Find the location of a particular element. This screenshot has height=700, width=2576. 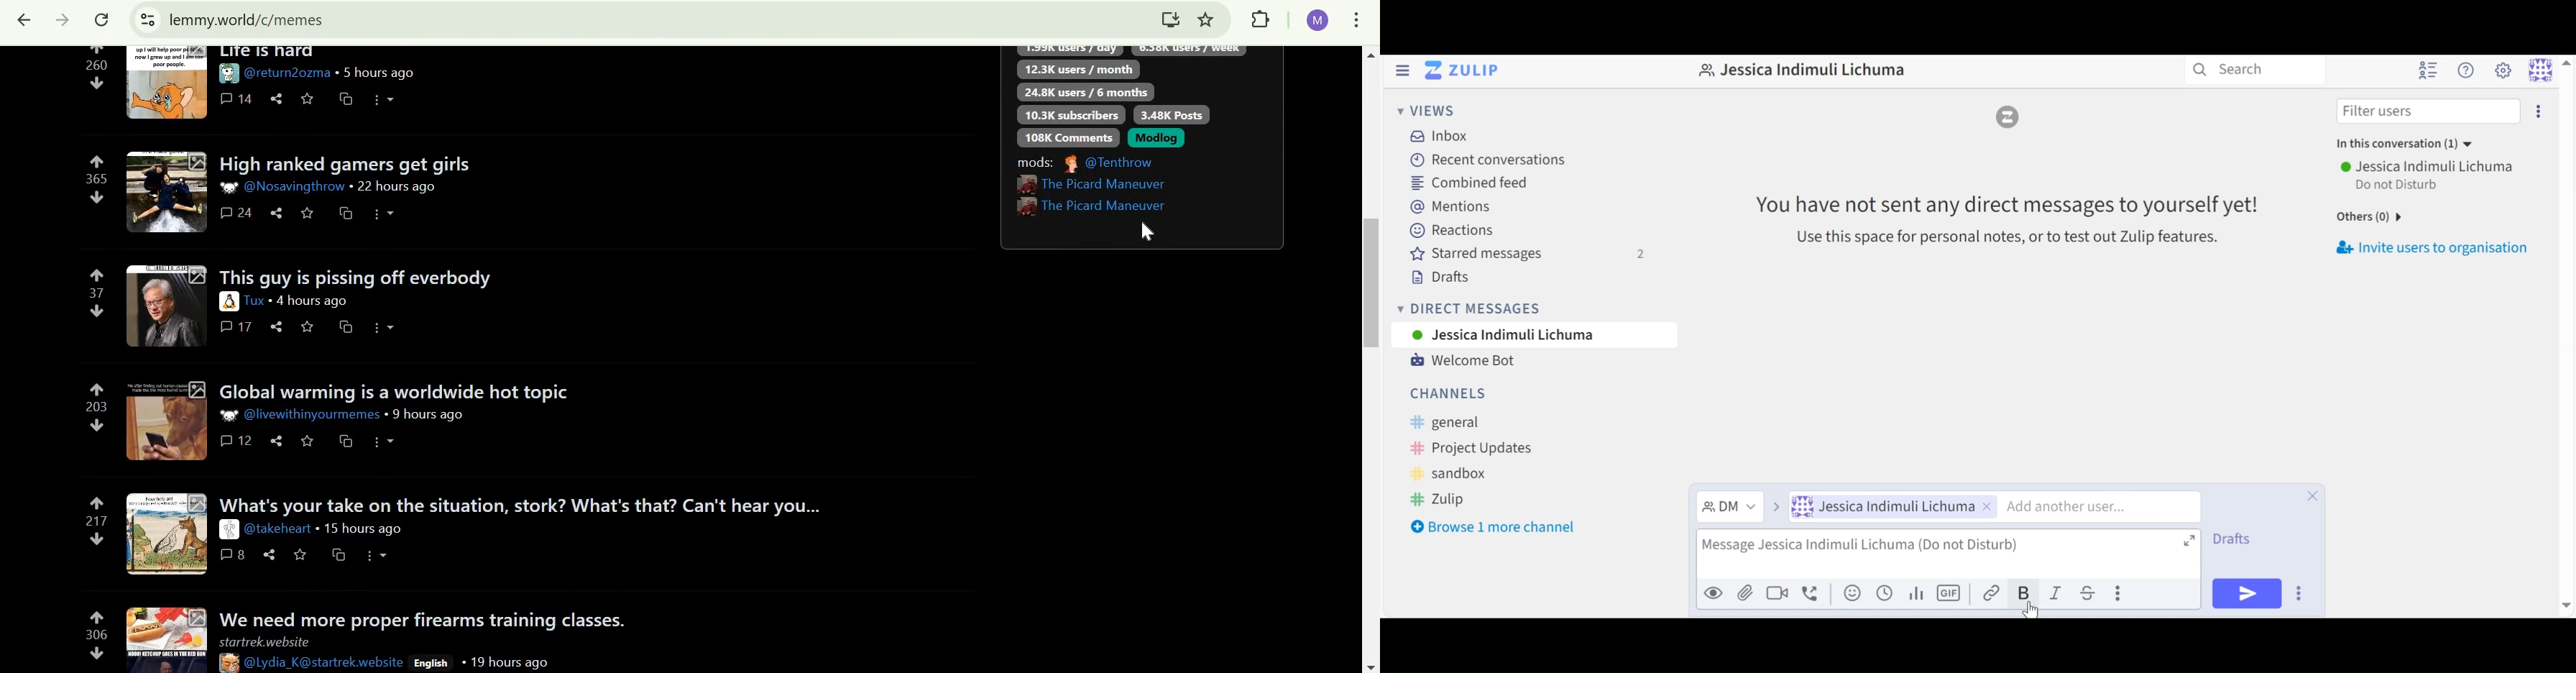

more is located at coordinates (382, 214).